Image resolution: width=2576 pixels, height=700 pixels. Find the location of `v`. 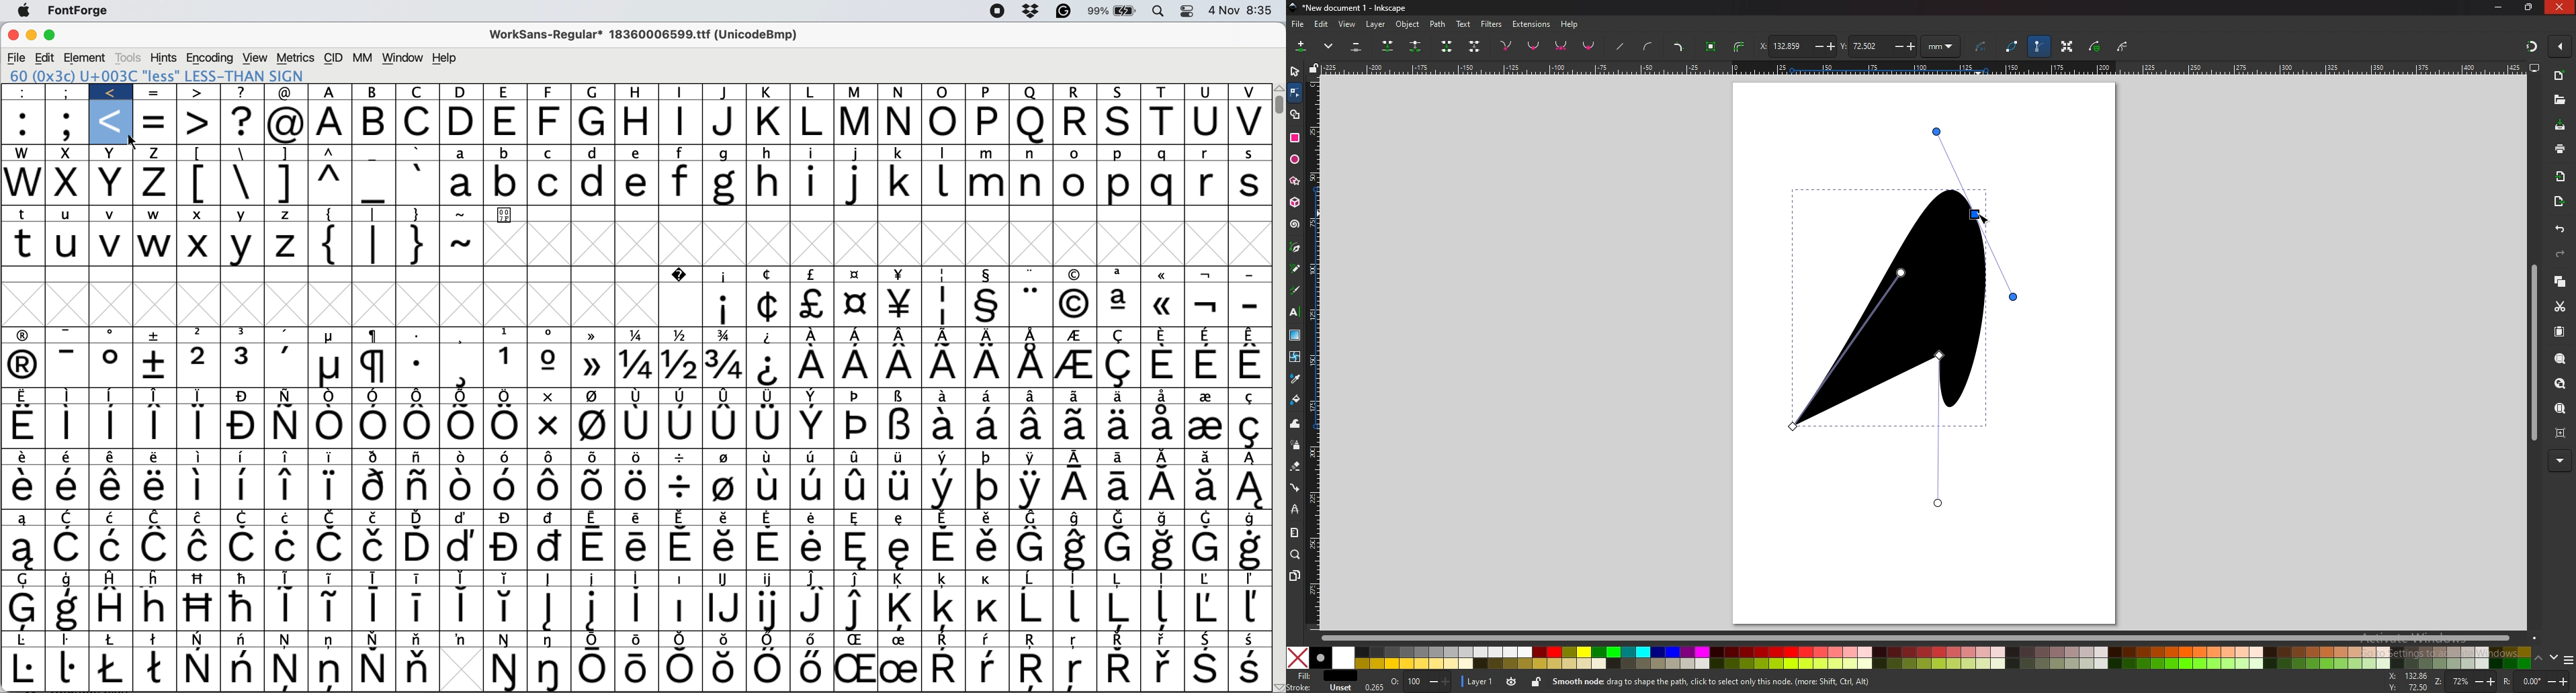

v is located at coordinates (115, 214).